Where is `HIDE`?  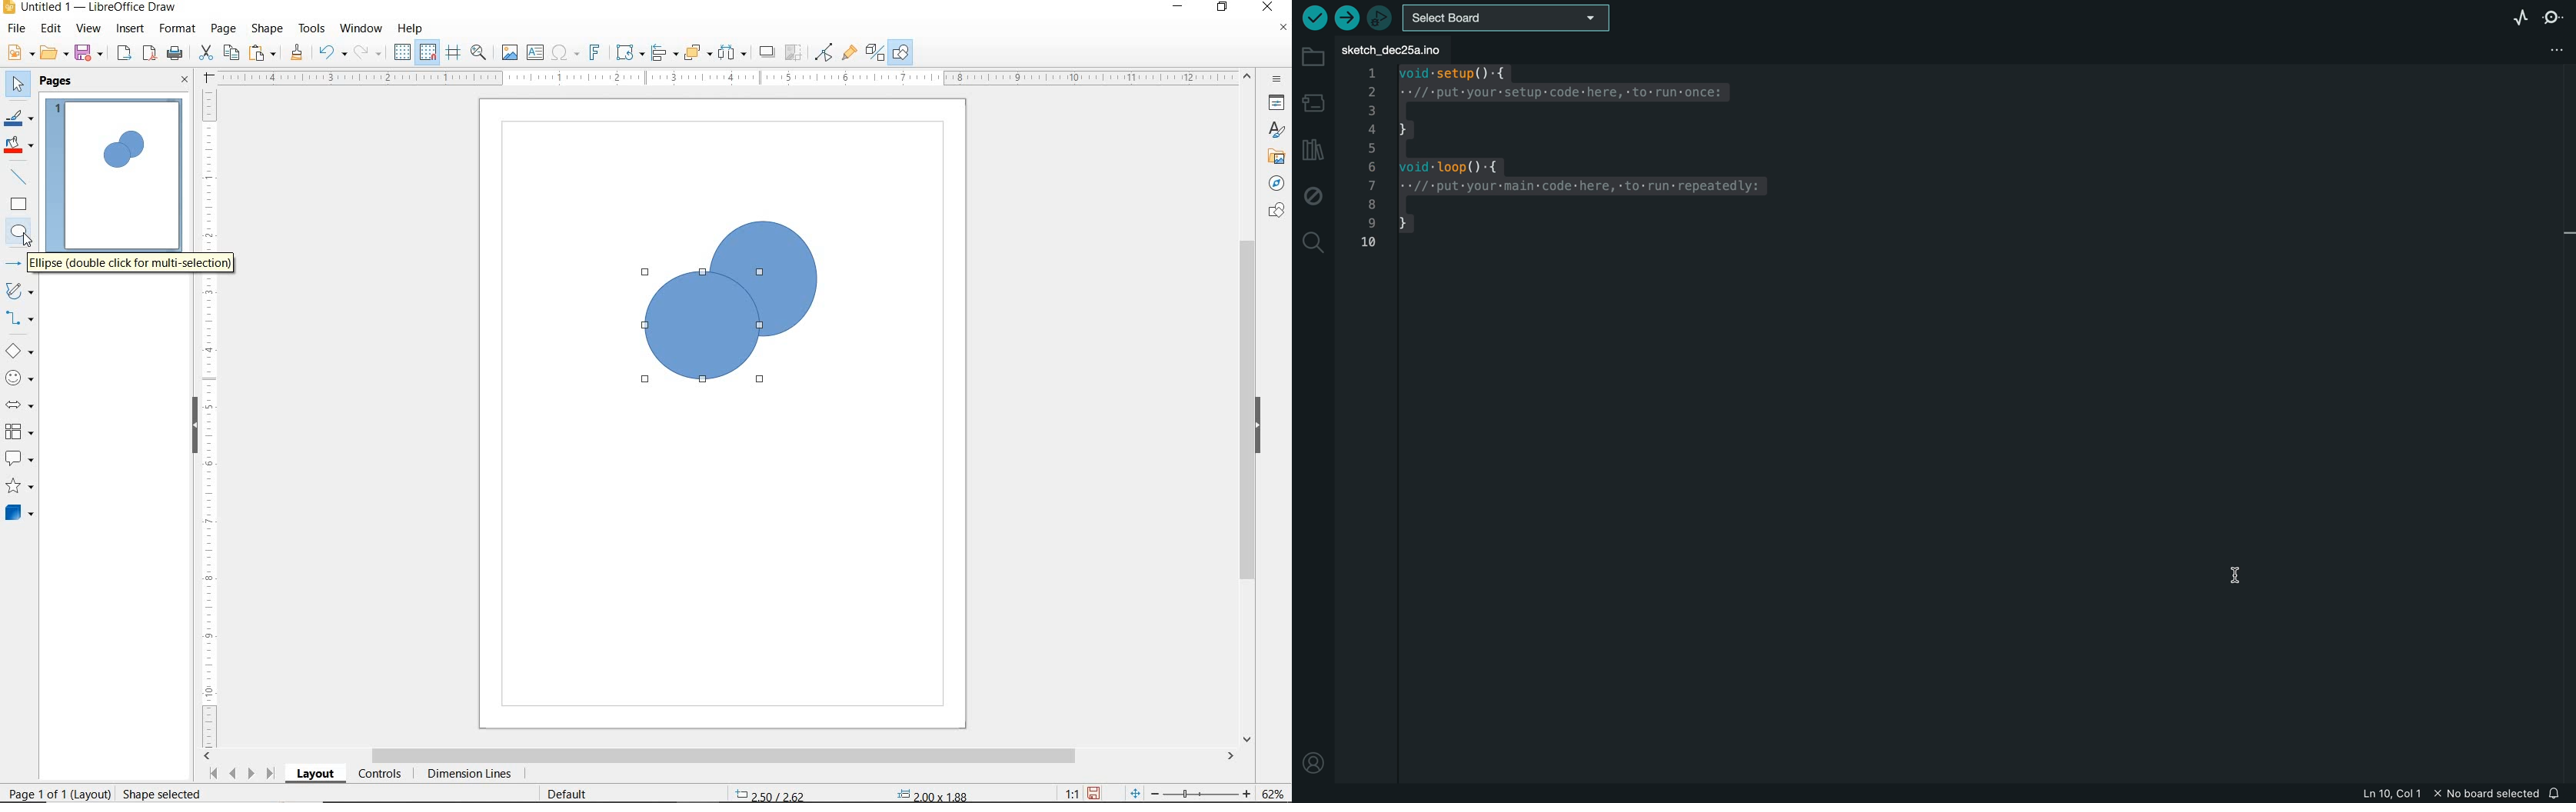 HIDE is located at coordinates (192, 423).